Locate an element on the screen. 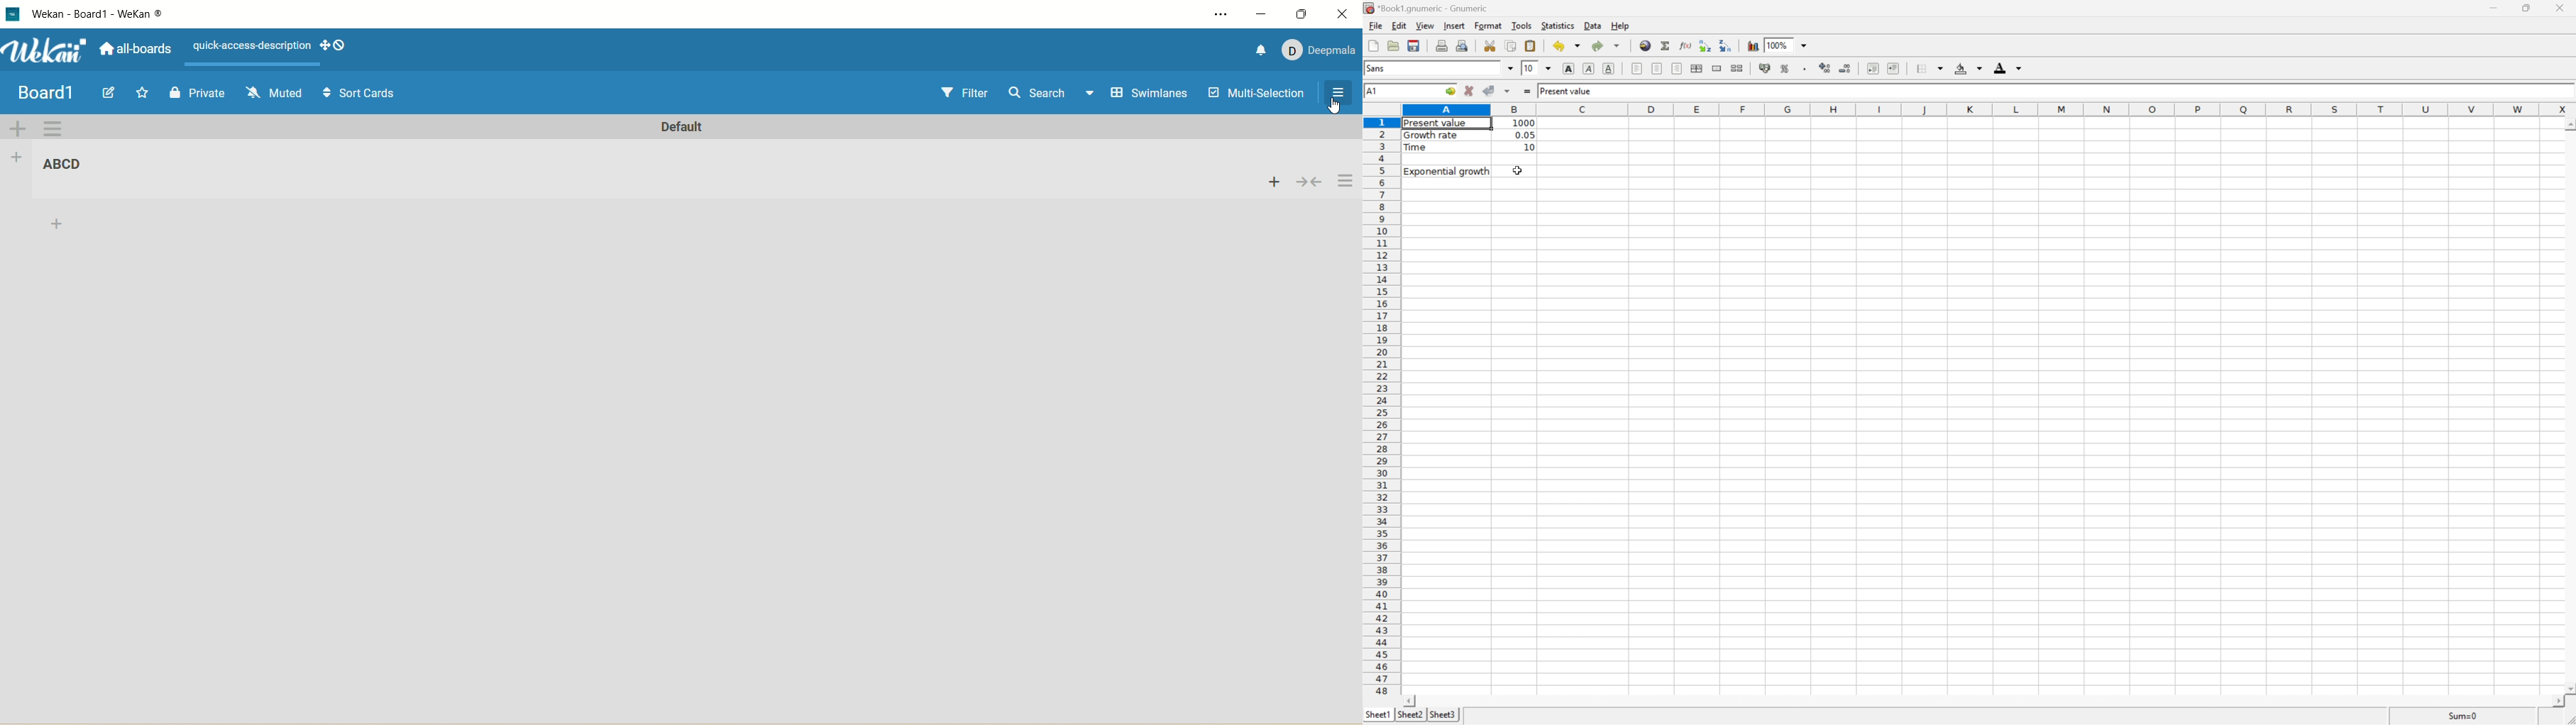  all boards is located at coordinates (136, 48).